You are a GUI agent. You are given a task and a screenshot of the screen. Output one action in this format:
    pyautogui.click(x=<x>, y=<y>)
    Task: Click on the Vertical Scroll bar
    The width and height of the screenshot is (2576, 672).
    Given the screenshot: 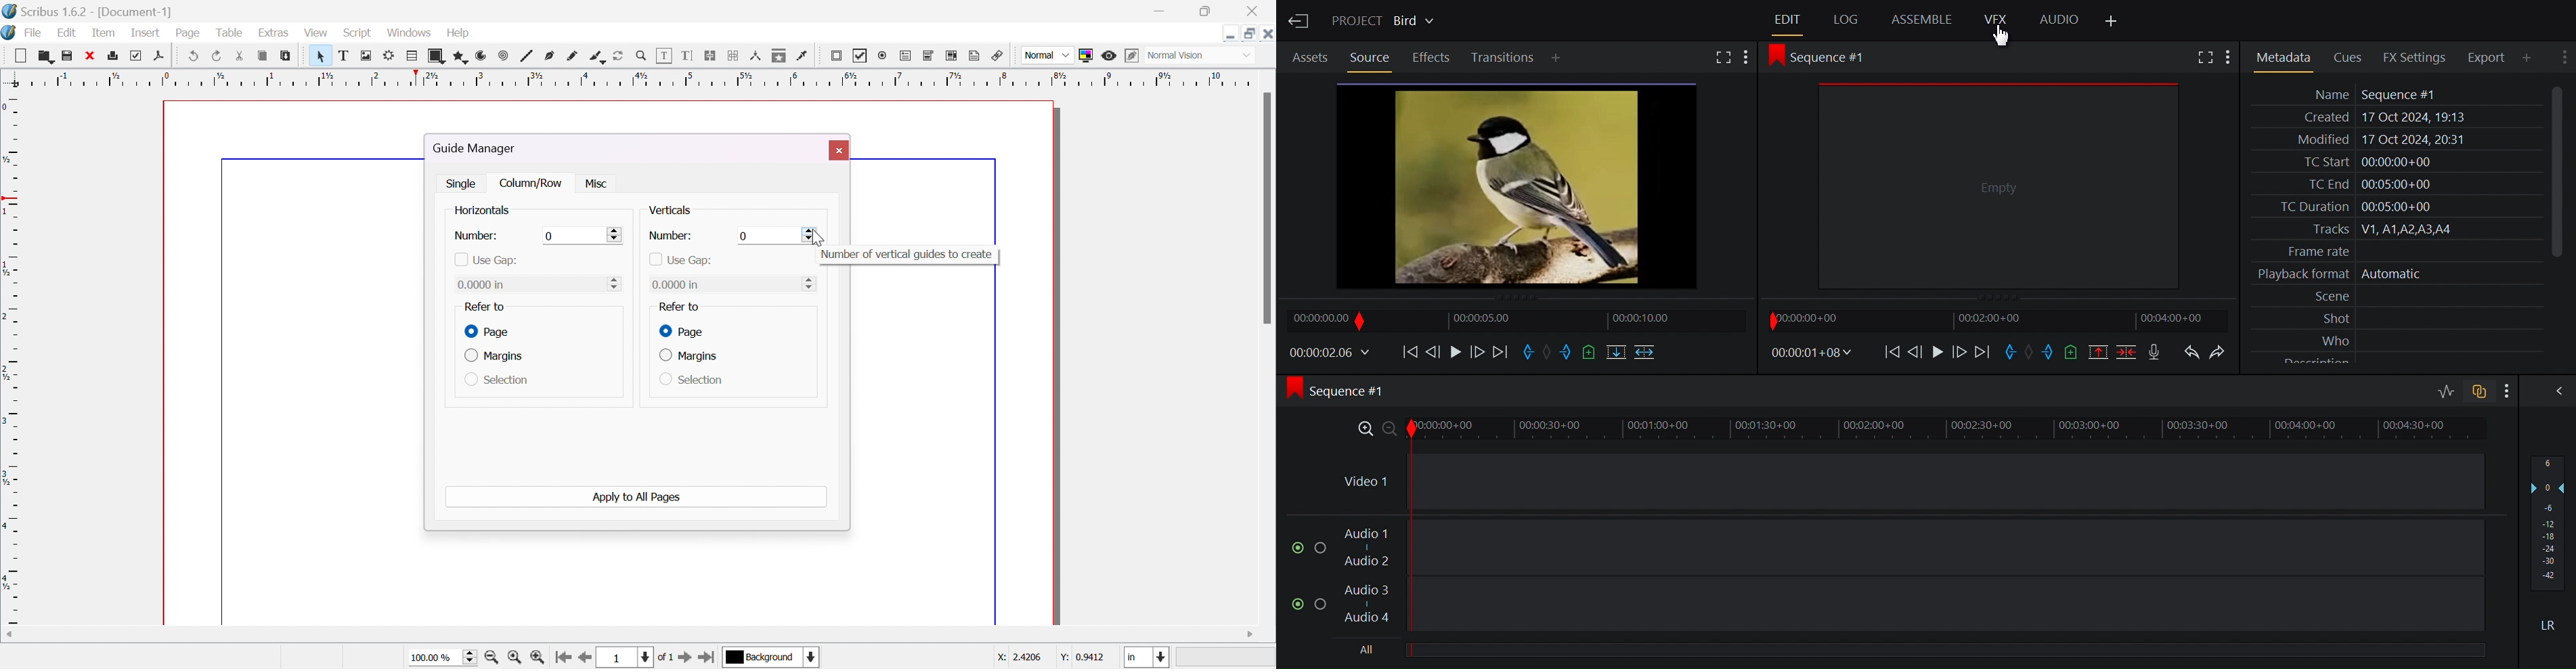 What is the action you would take?
    pyautogui.click(x=2558, y=173)
    